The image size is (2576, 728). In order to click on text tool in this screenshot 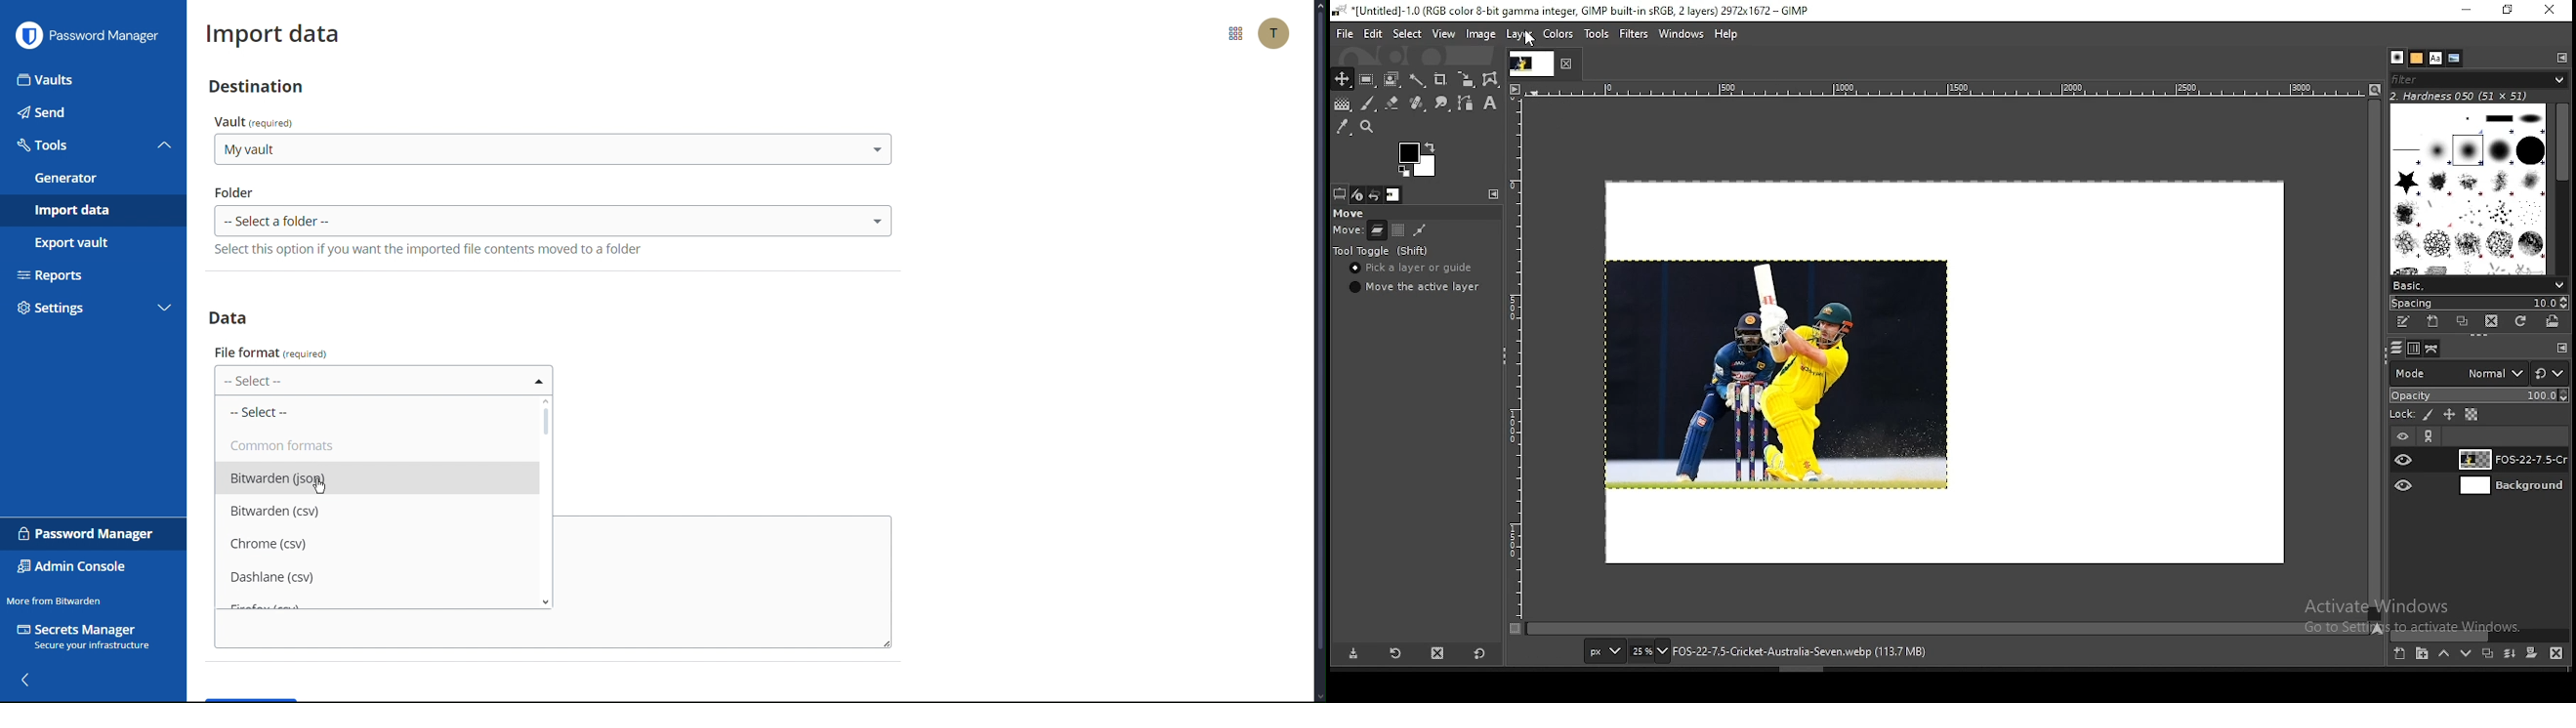, I will do `click(1488, 104)`.